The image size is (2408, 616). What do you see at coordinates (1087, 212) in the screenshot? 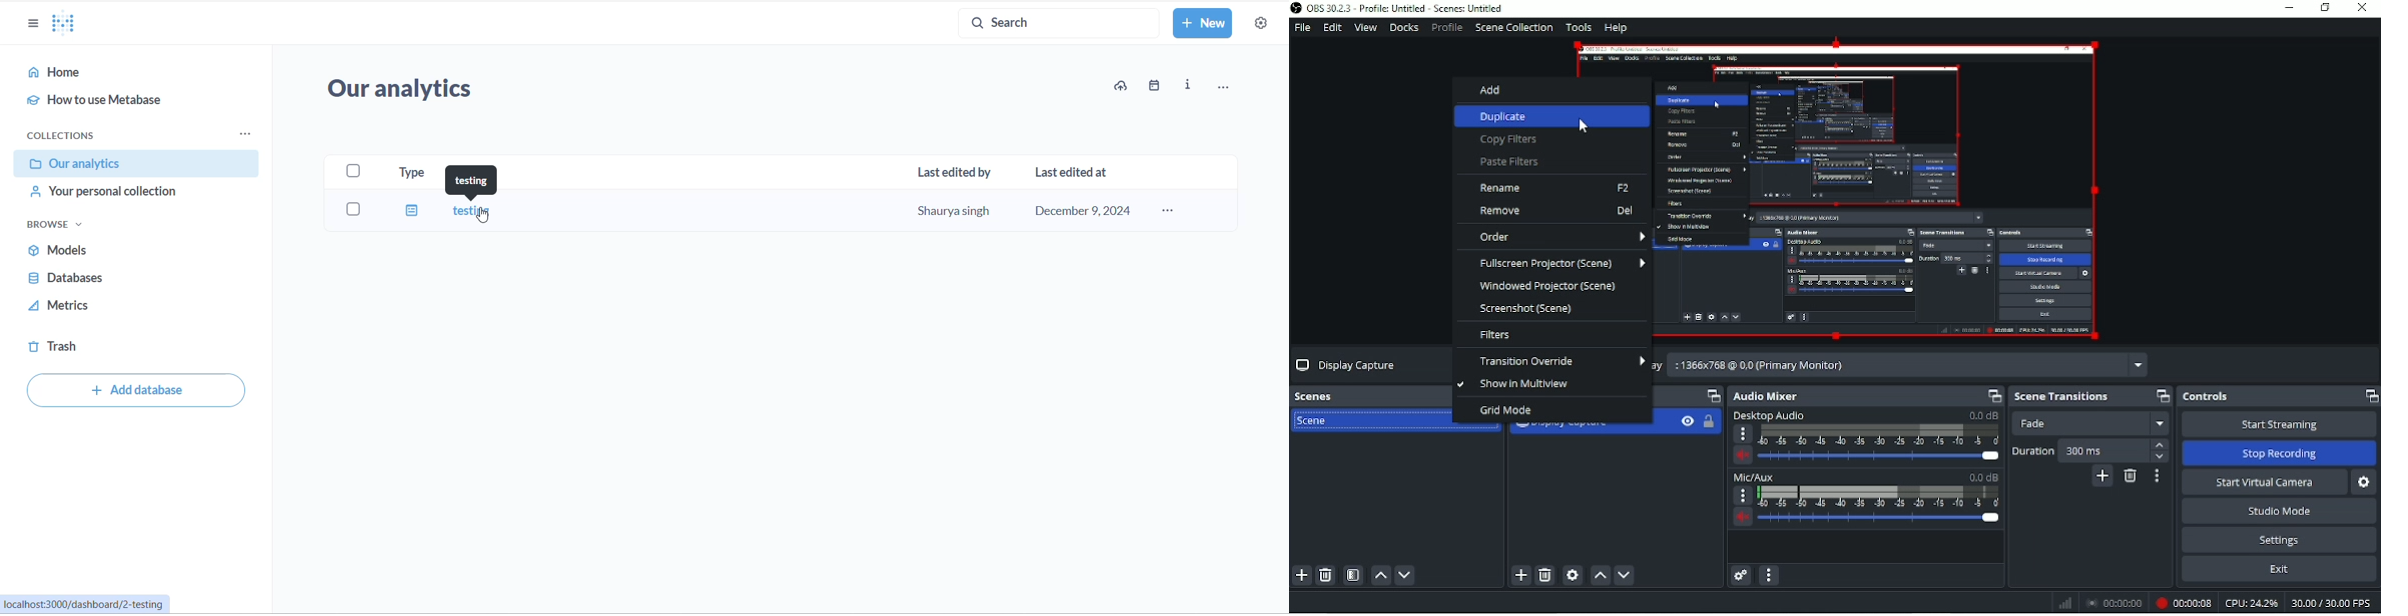
I see `December 9,2024` at bounding box center [1087, 212].